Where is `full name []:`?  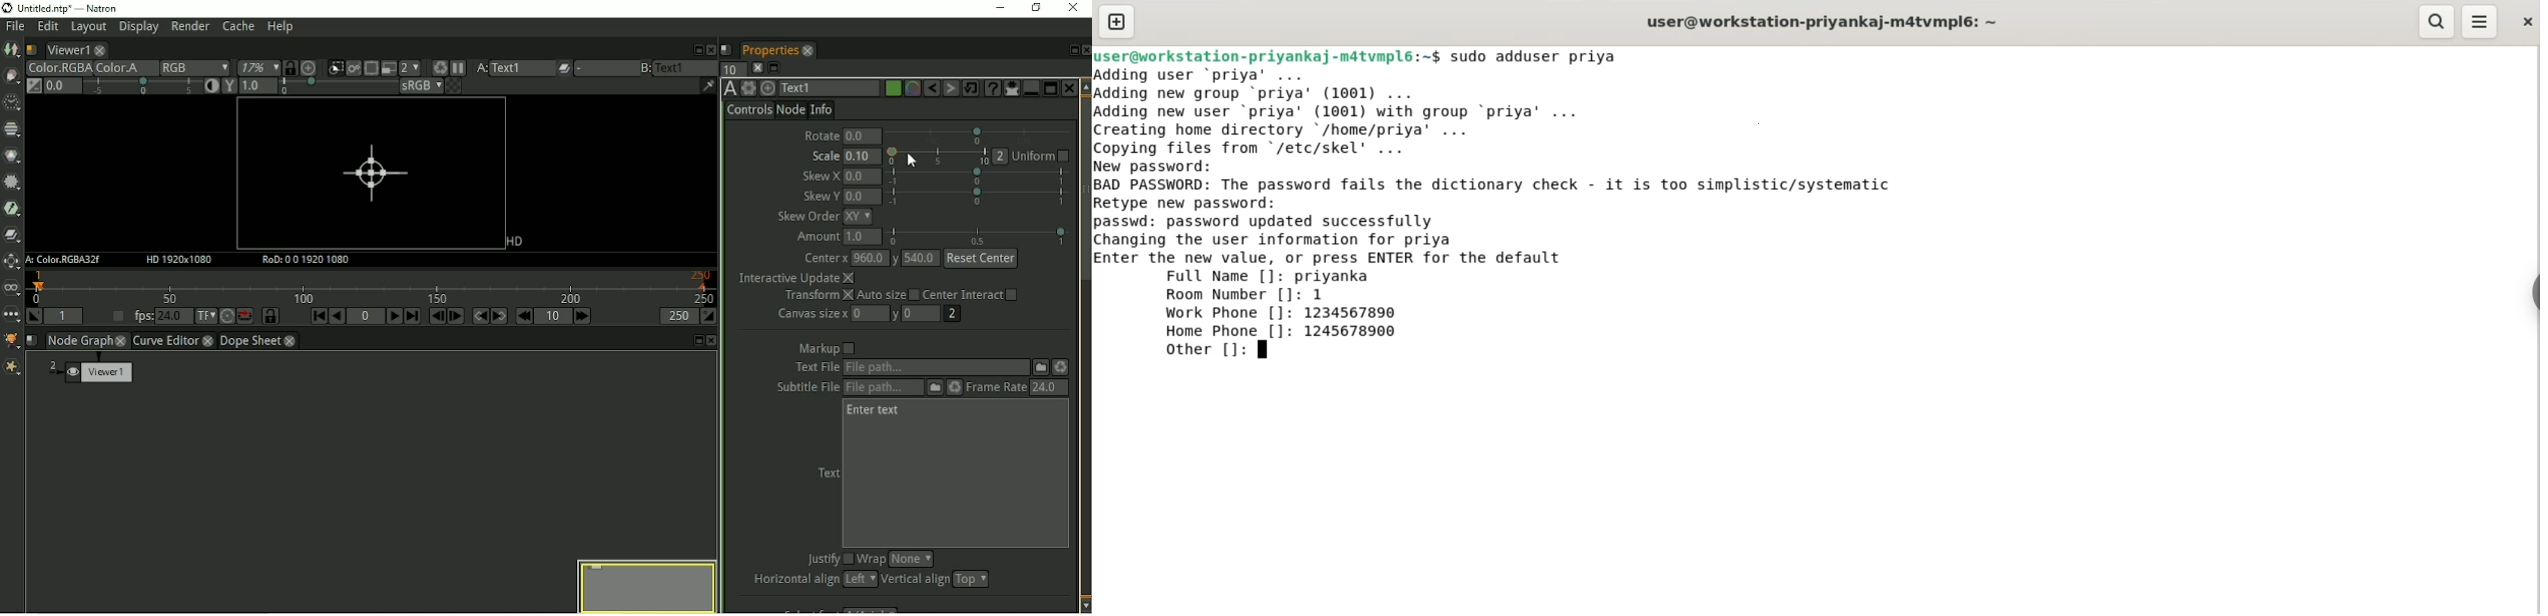
full name []: is located at coordinates (1221, 277).